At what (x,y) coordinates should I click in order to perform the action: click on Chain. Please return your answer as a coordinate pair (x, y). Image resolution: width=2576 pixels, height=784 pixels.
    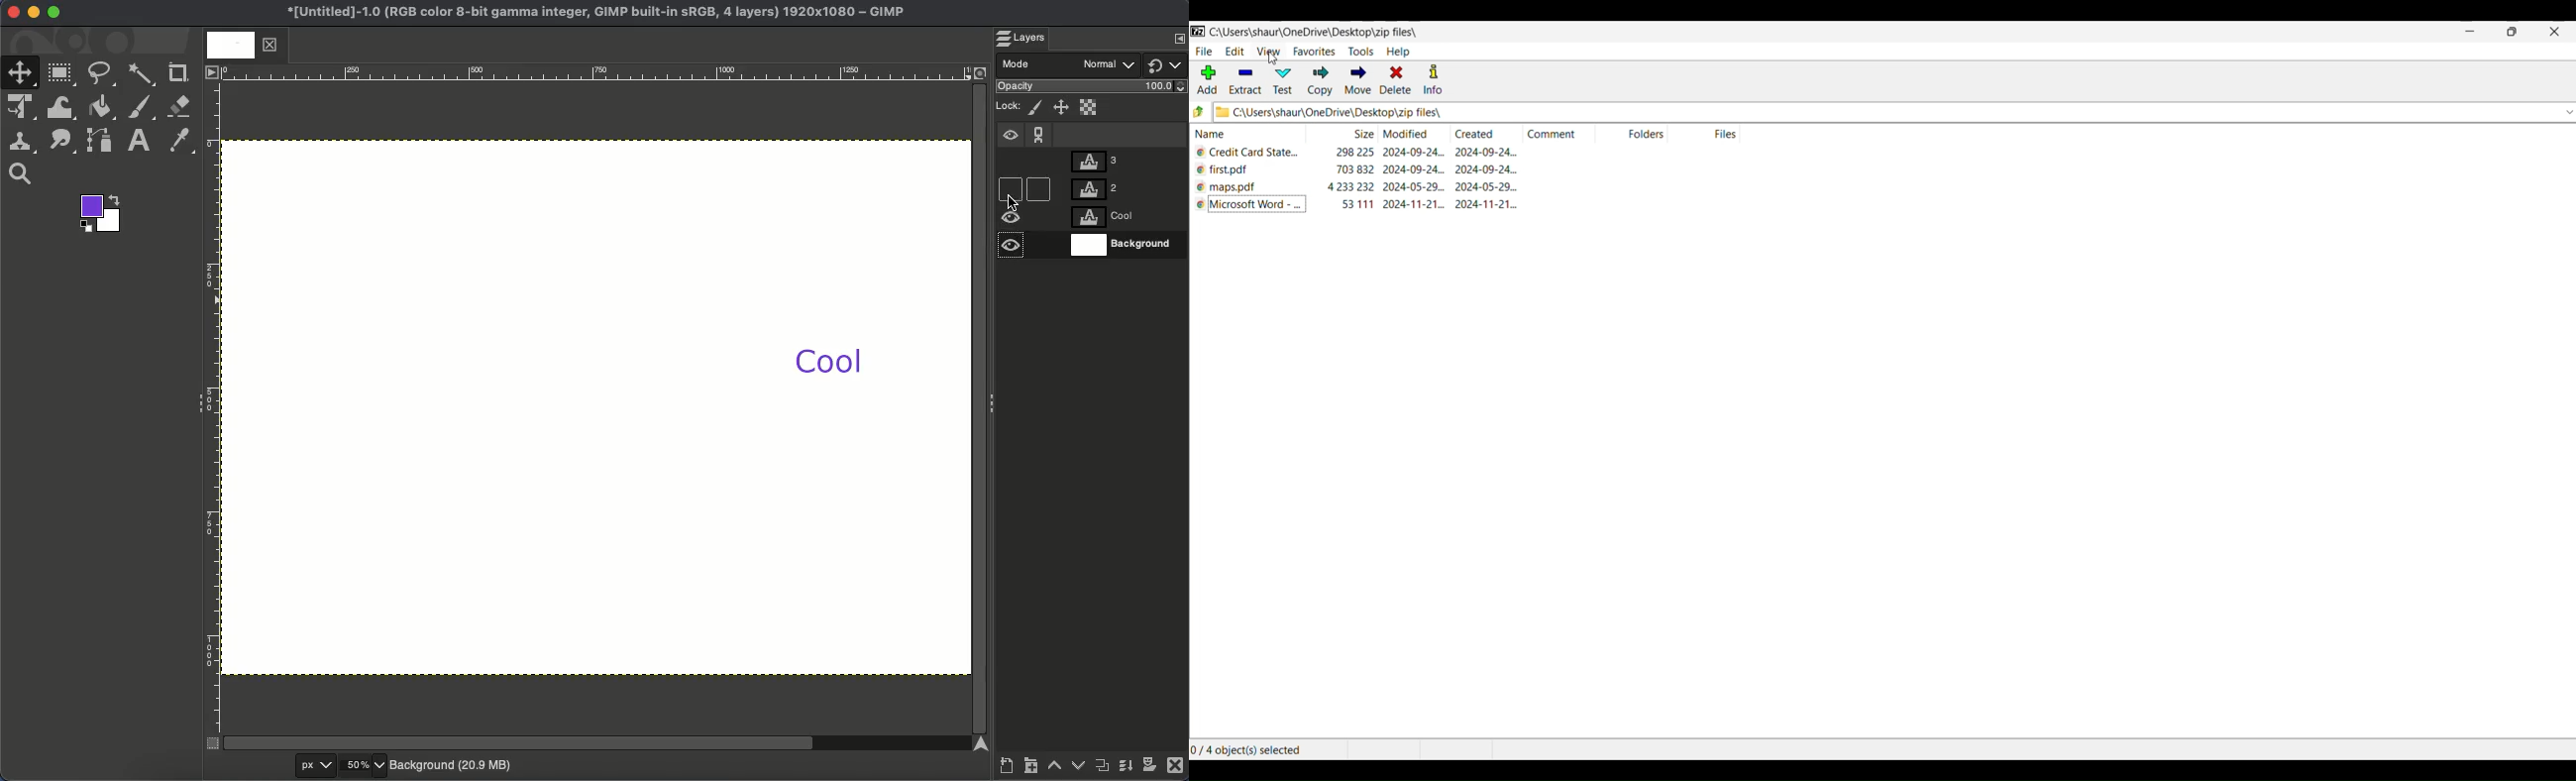
    Looking at the image, I should click on (1039, 130).